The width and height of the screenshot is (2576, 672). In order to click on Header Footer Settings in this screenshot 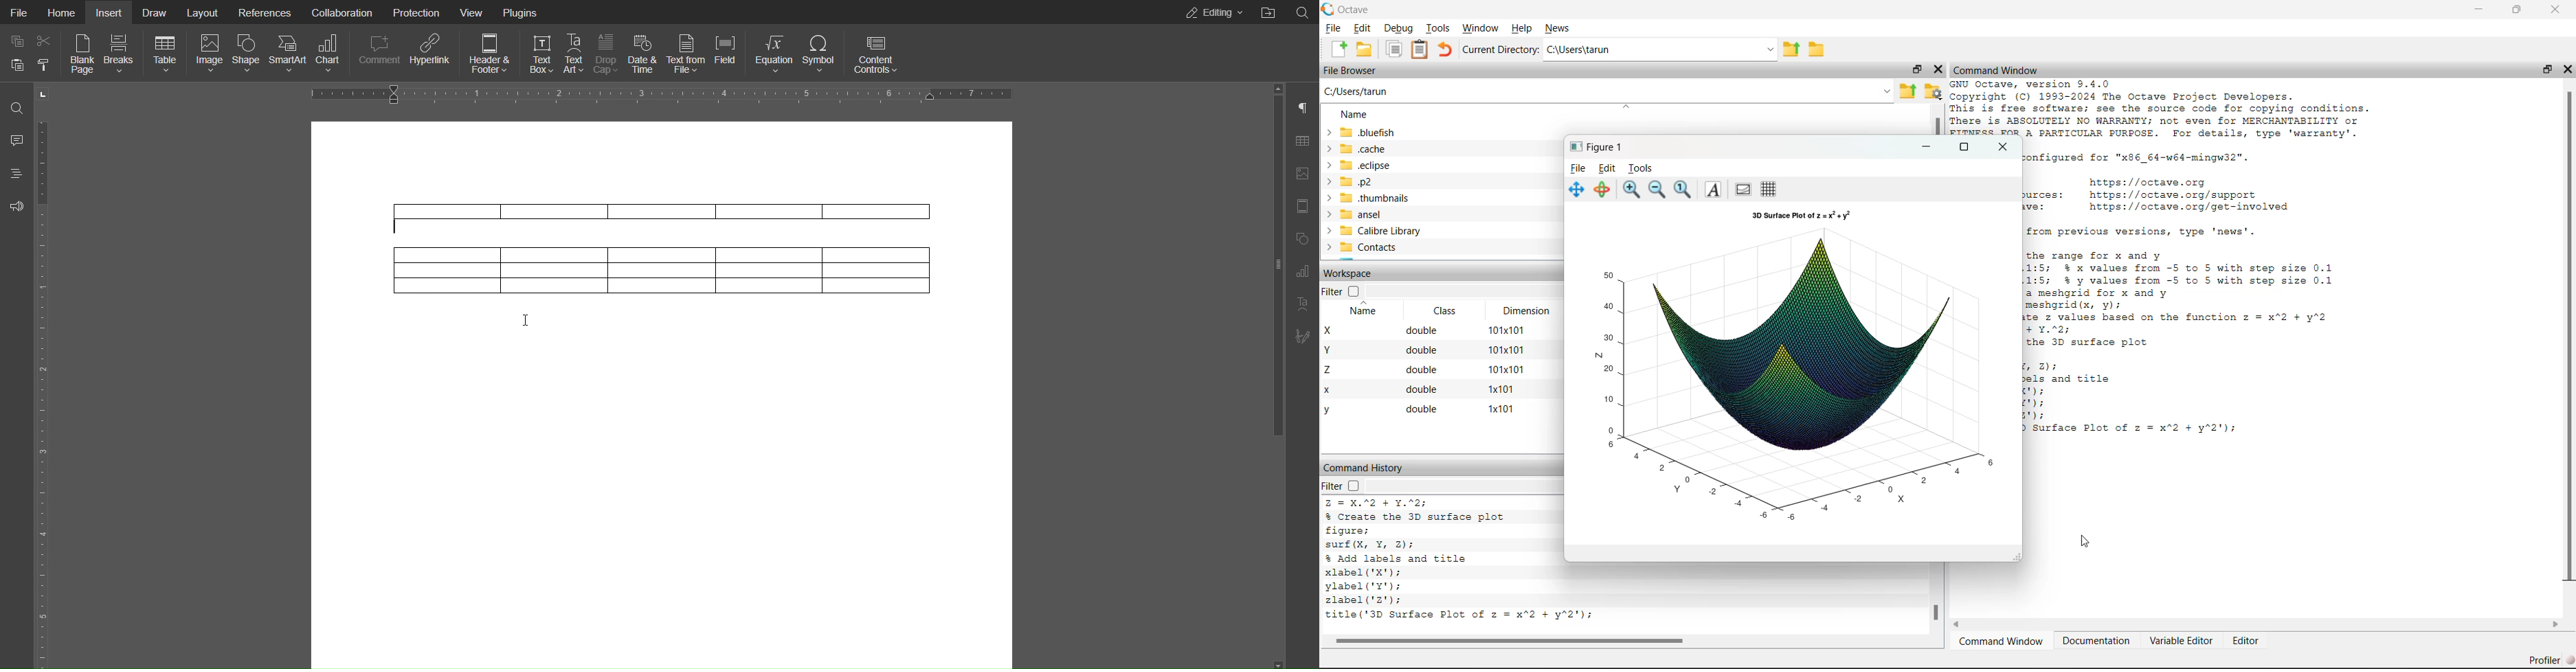, I will do `click(1303, 207)`.